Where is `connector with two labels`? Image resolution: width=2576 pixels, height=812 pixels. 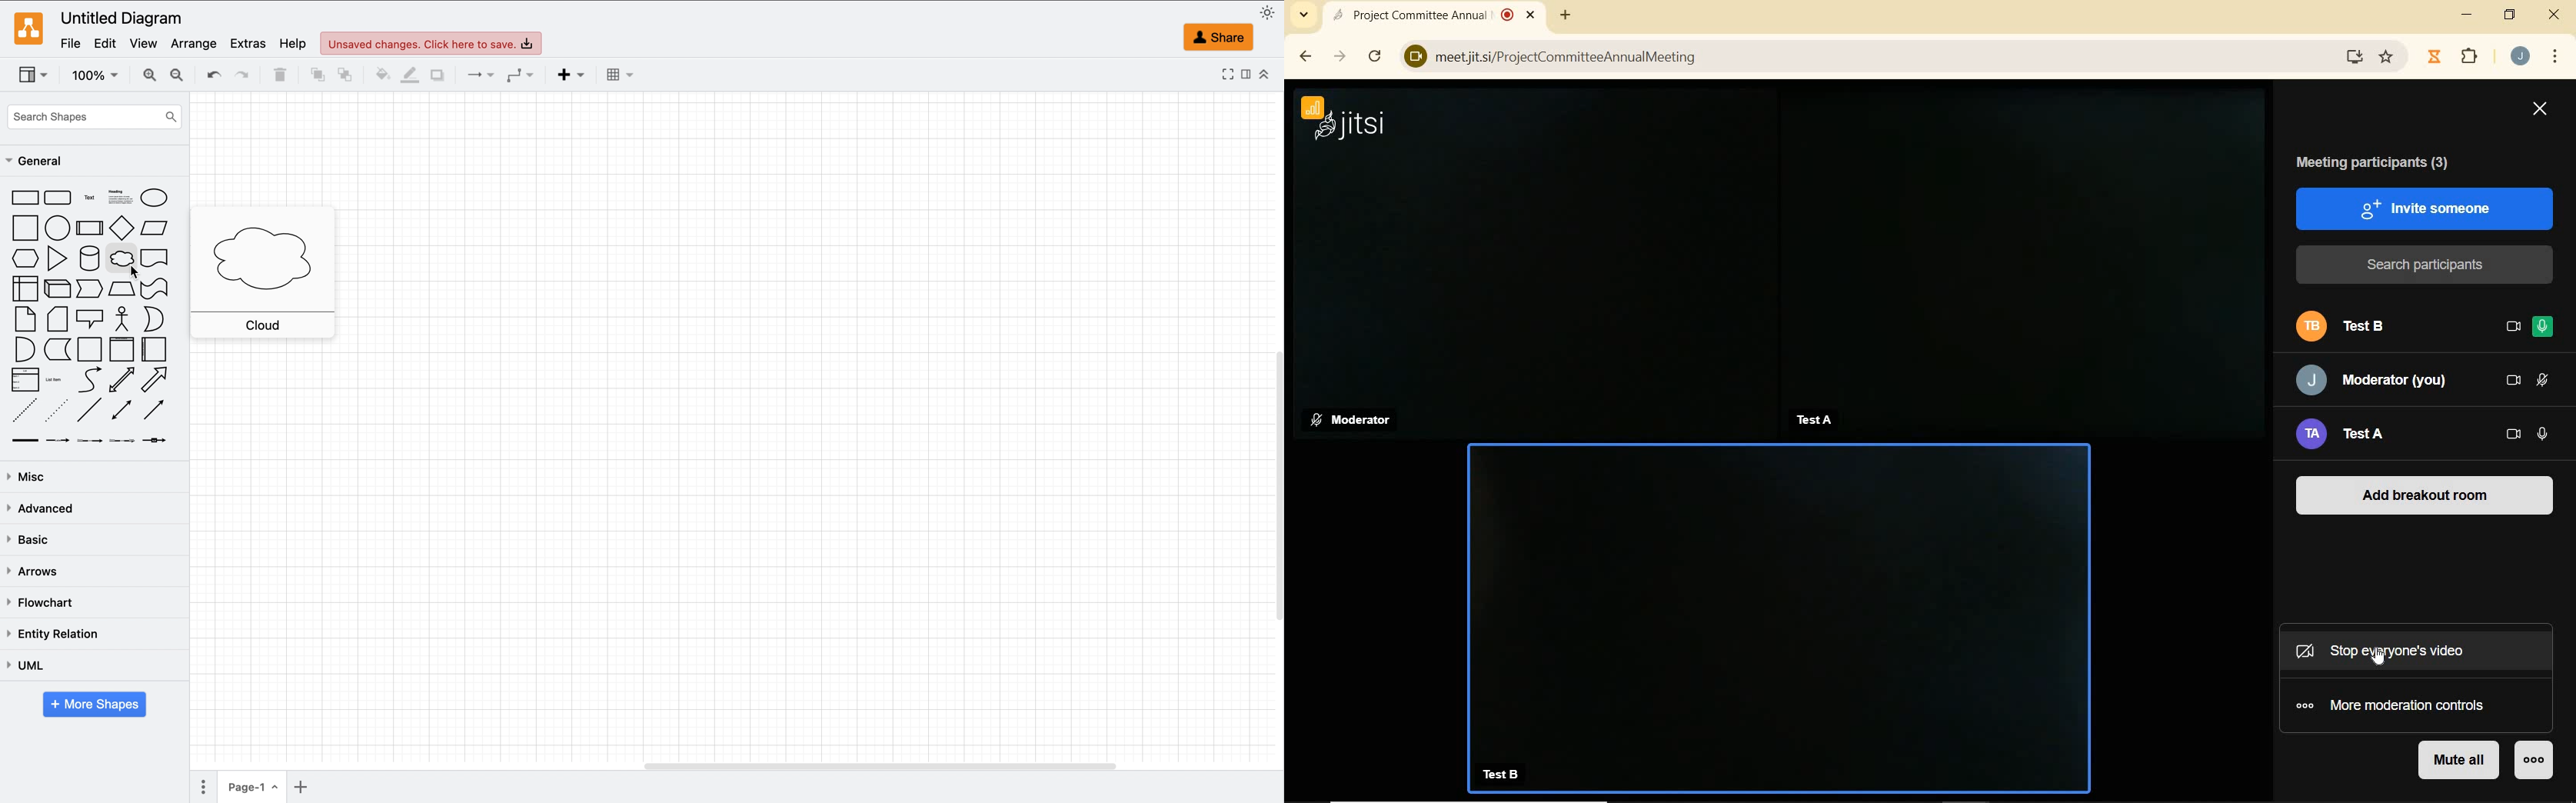
connector with two labels is located at coordinates (93, 439).